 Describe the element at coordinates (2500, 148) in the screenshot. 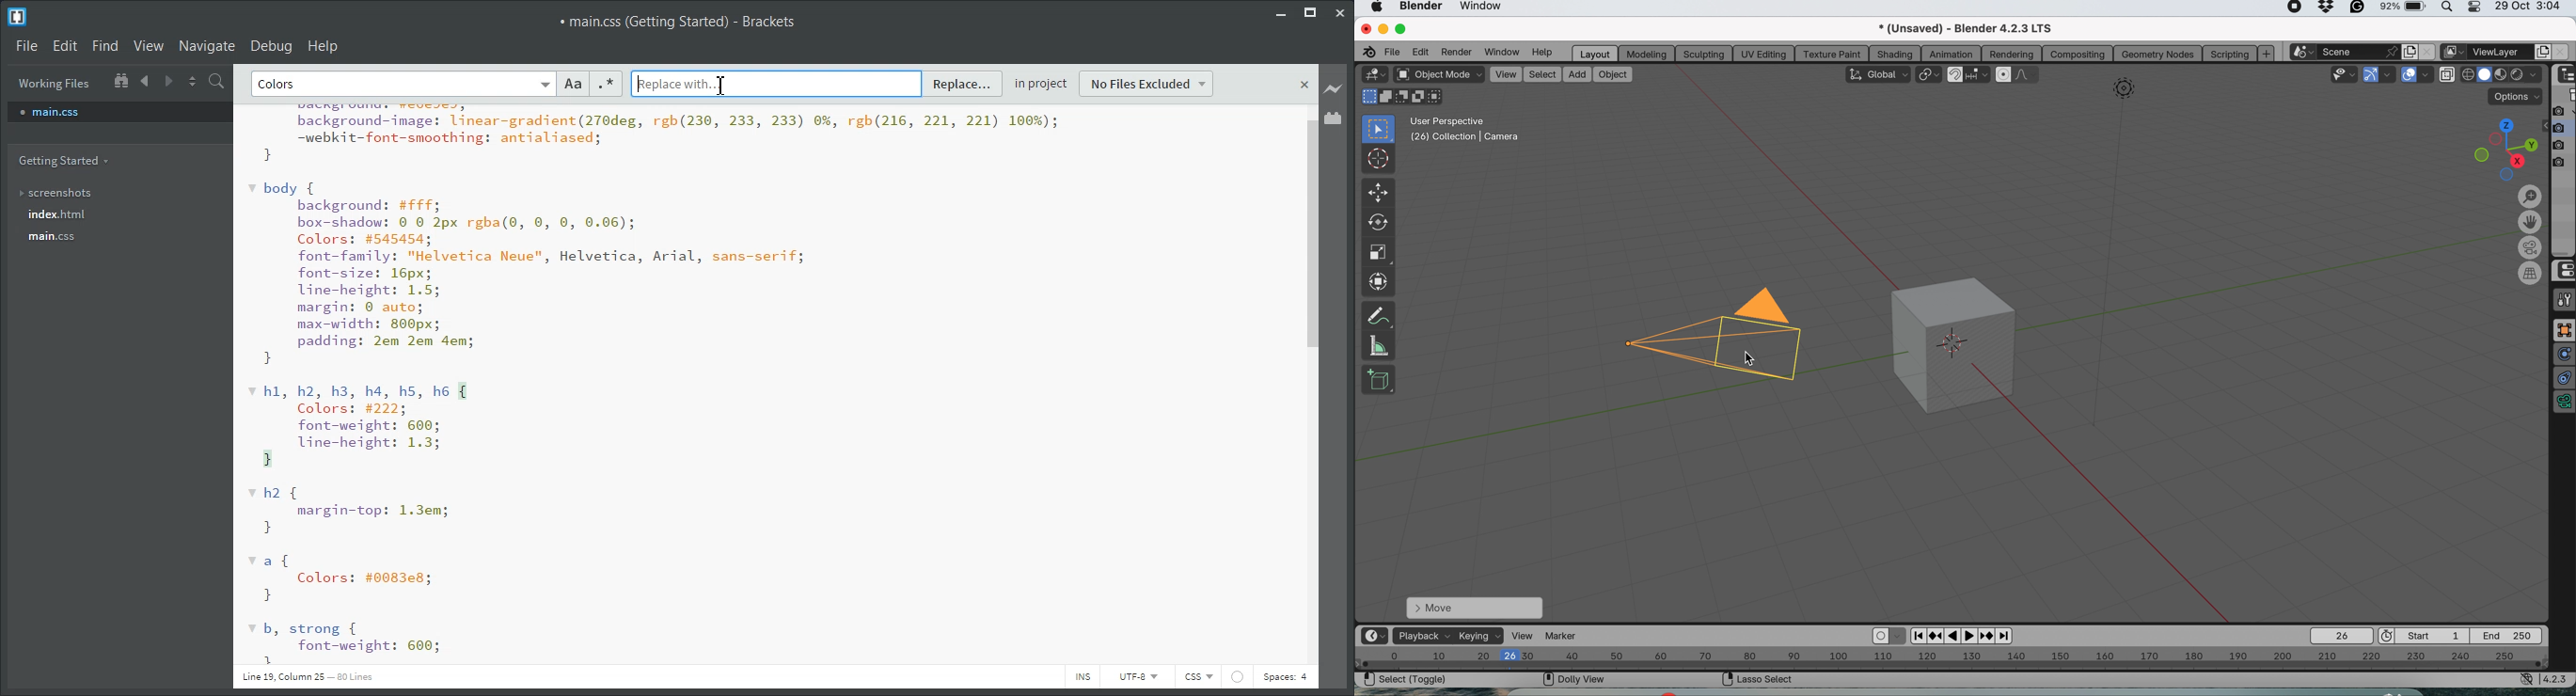

I see `preset viewpoints` at that location.